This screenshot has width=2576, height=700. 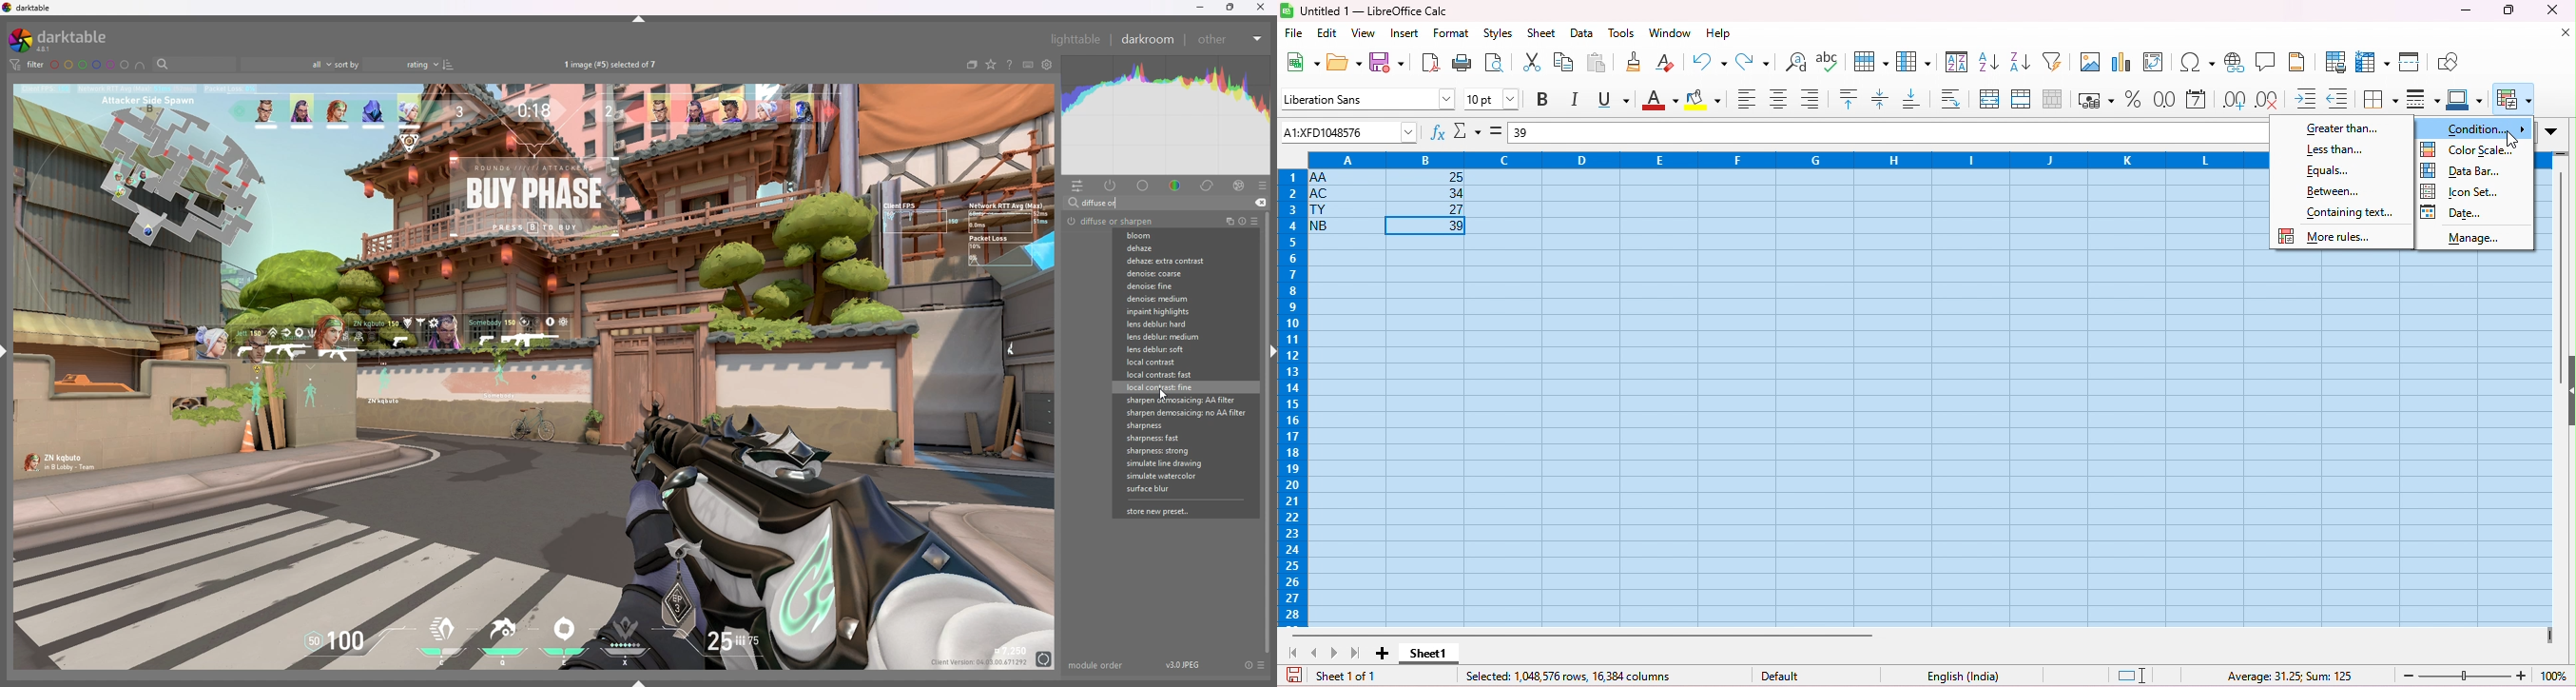 I want to click on unmerge, so click(x=2050, y=98).